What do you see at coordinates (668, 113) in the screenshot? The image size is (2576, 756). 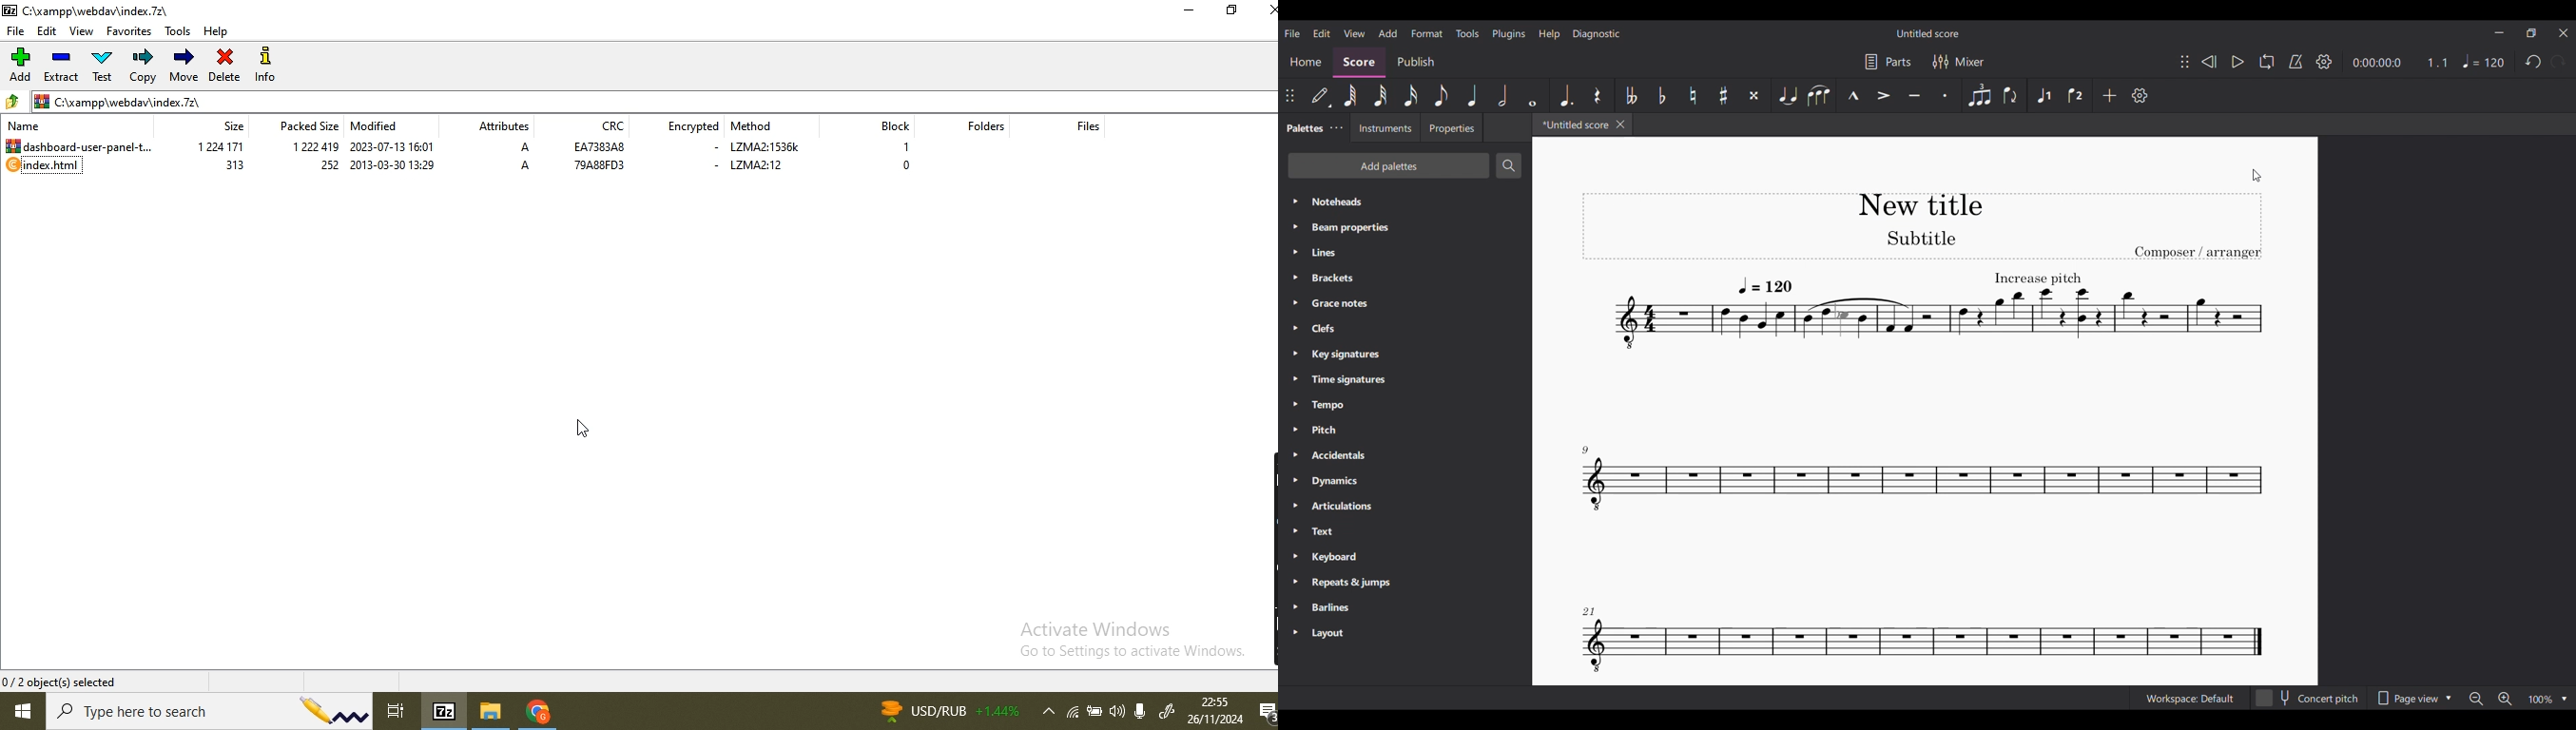 I see `` at bounding box center [668, 113].